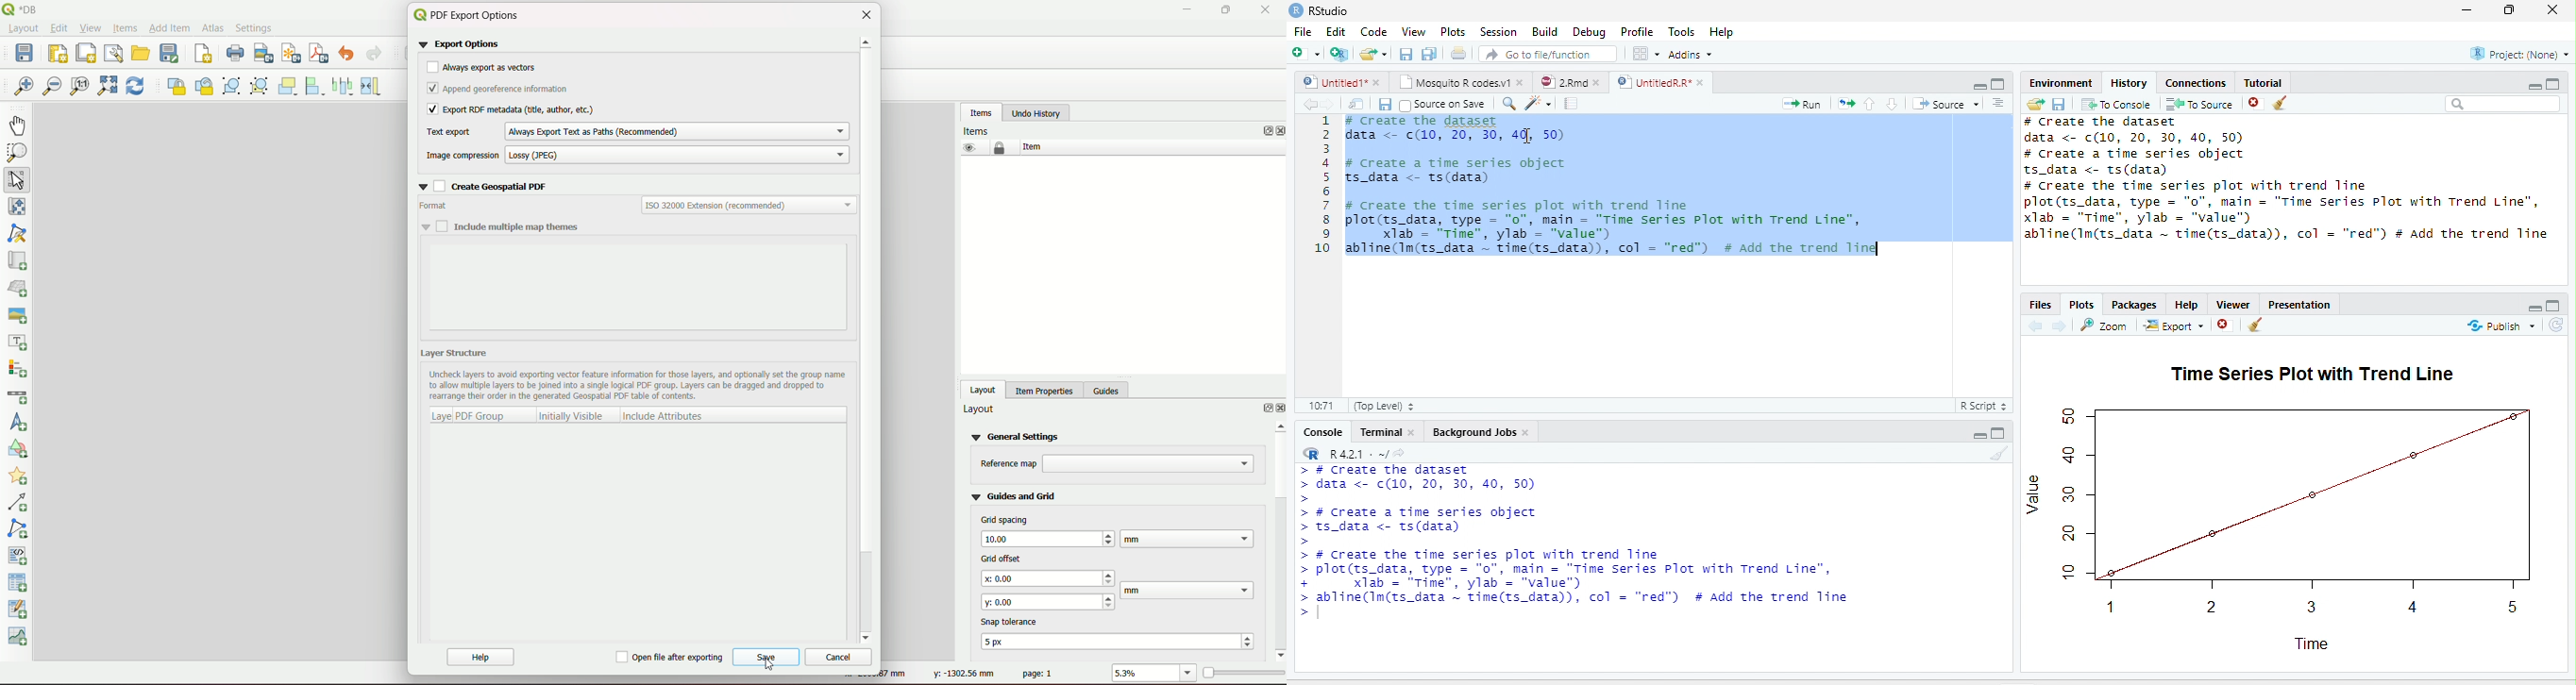 This screenshot has height=700, width=2576. Describe the element at coordinates (2554, 306) in the screenshot. I see `Maximize` at that location.